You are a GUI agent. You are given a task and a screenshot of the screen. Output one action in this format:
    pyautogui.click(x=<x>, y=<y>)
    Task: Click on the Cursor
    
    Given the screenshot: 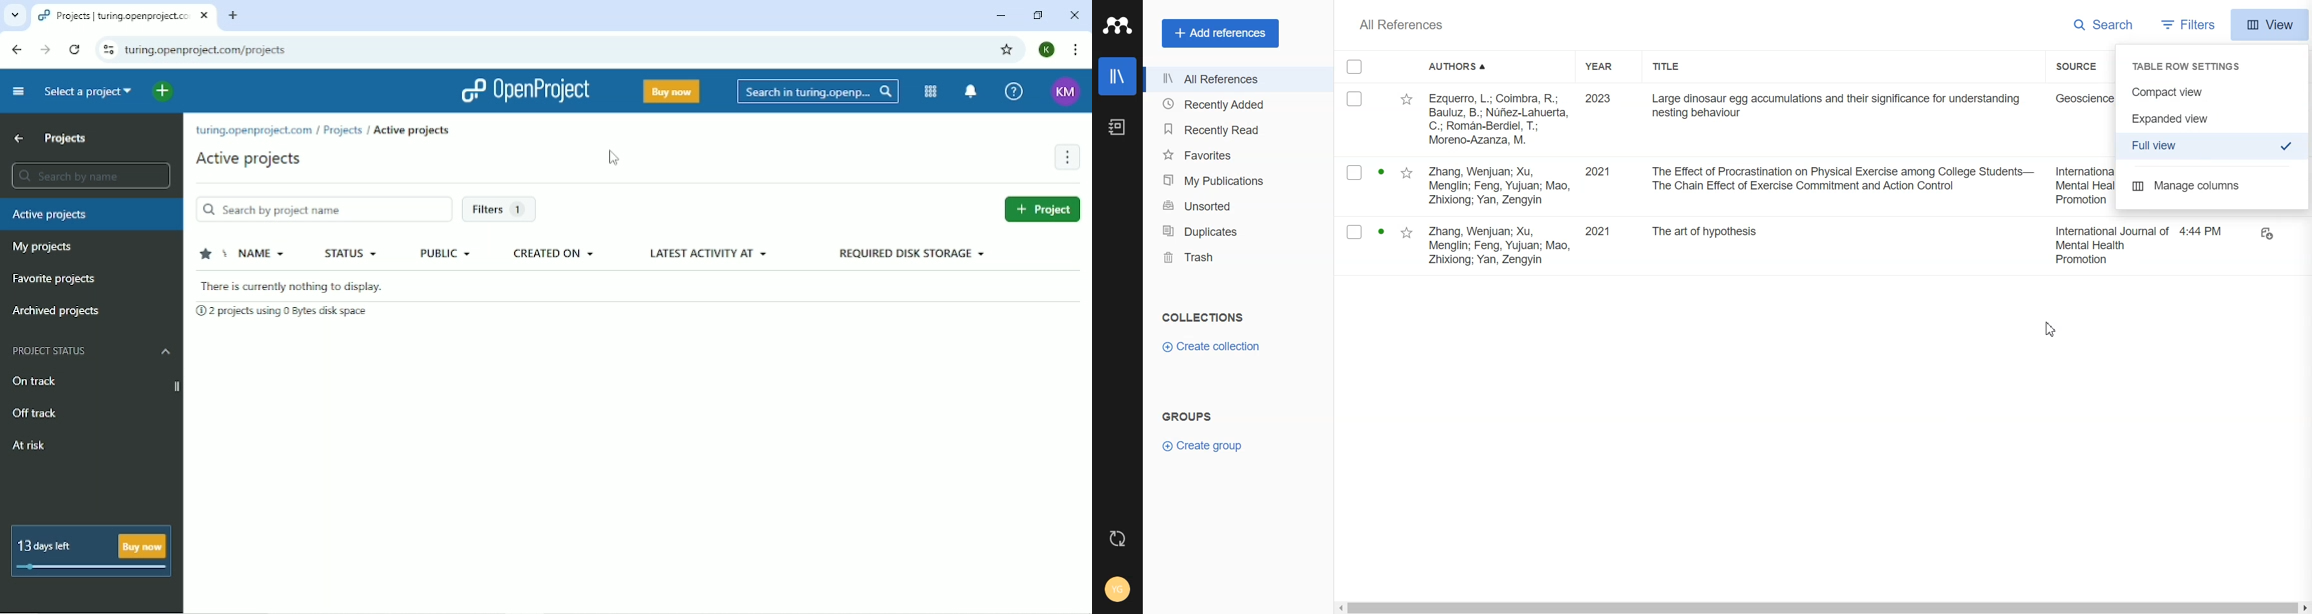 What is the action you would take?
    pyautogui.click(x=2051, y=329)
    